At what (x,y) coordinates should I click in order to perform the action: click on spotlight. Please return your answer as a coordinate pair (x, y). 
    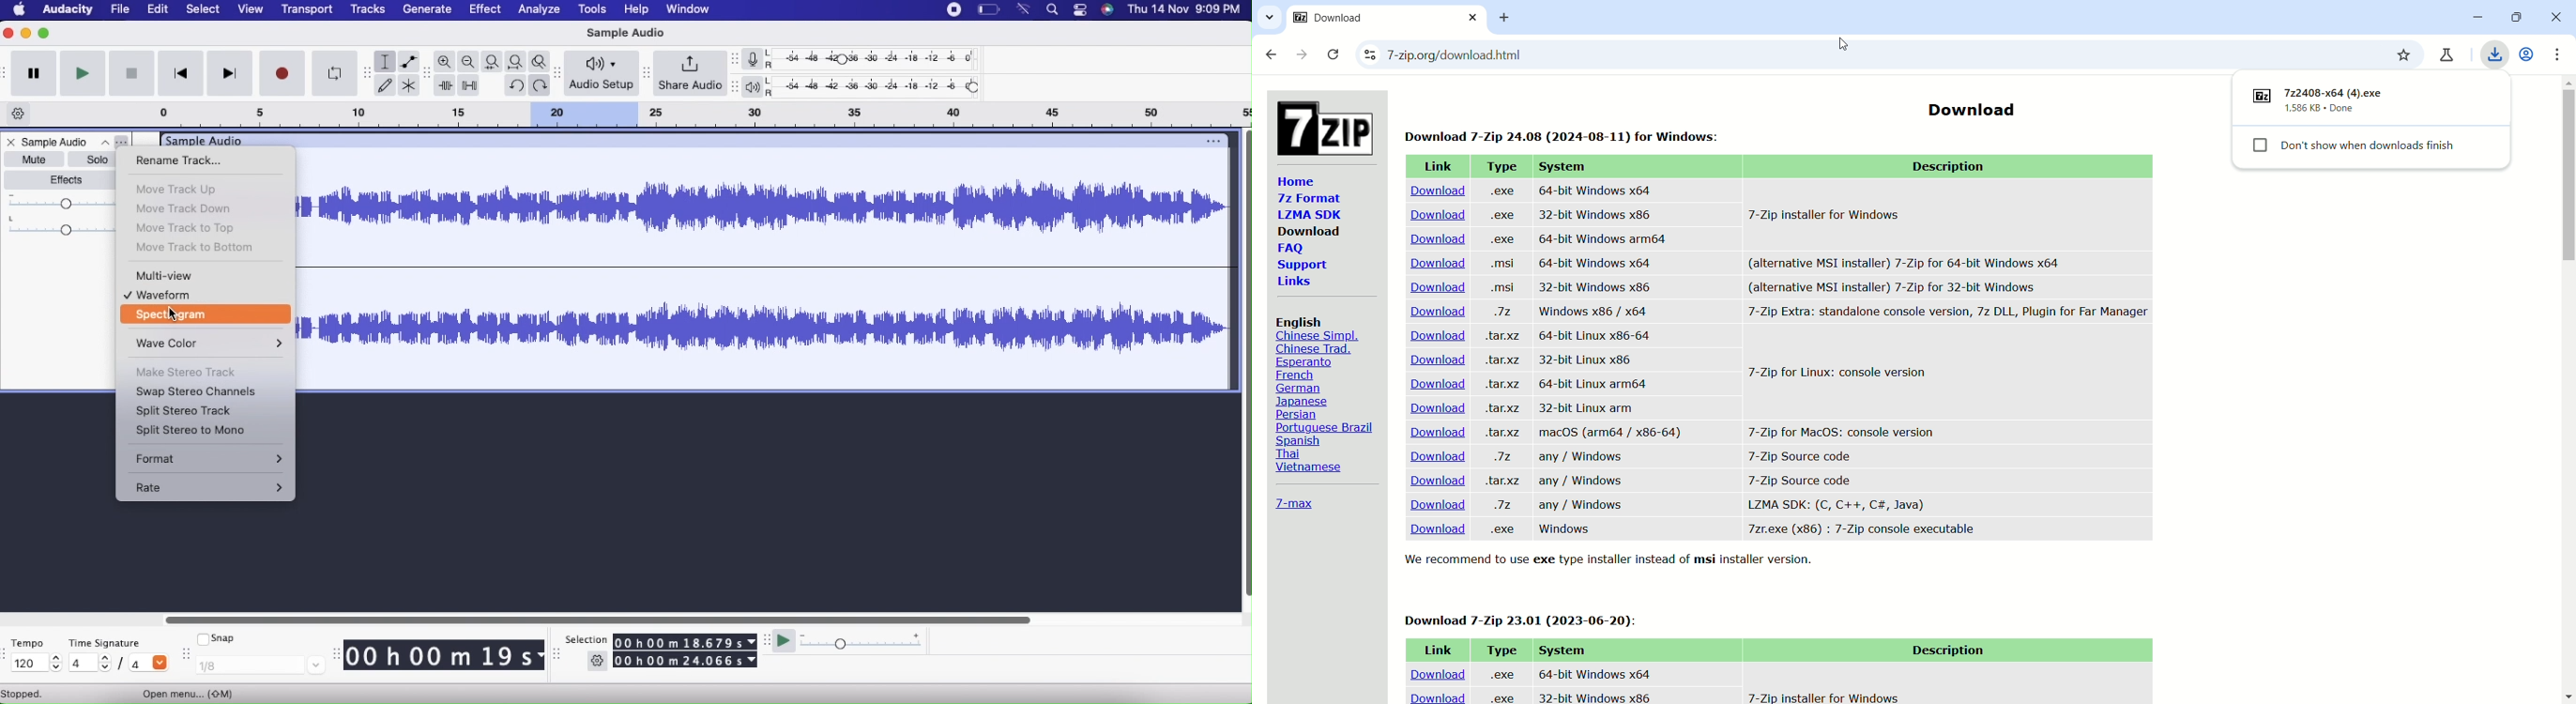
    Looking at the image, I should click on (1054, 9).